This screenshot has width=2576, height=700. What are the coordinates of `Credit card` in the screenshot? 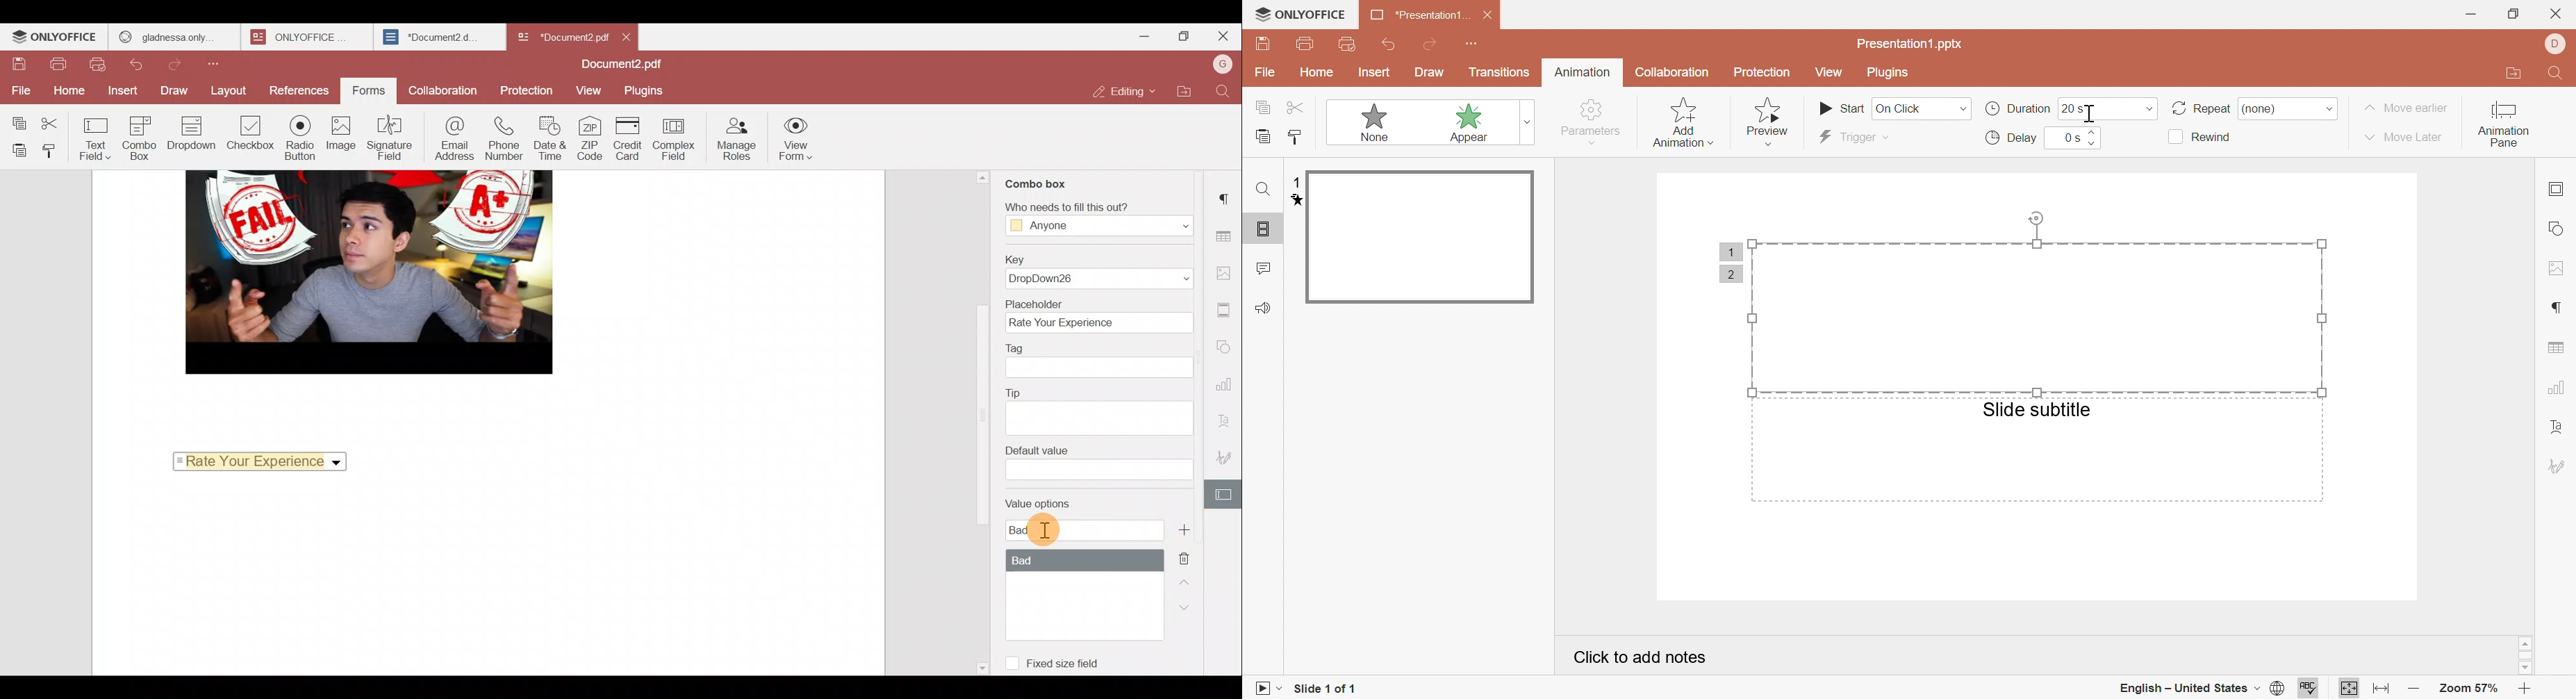 It's located at (630, 139).